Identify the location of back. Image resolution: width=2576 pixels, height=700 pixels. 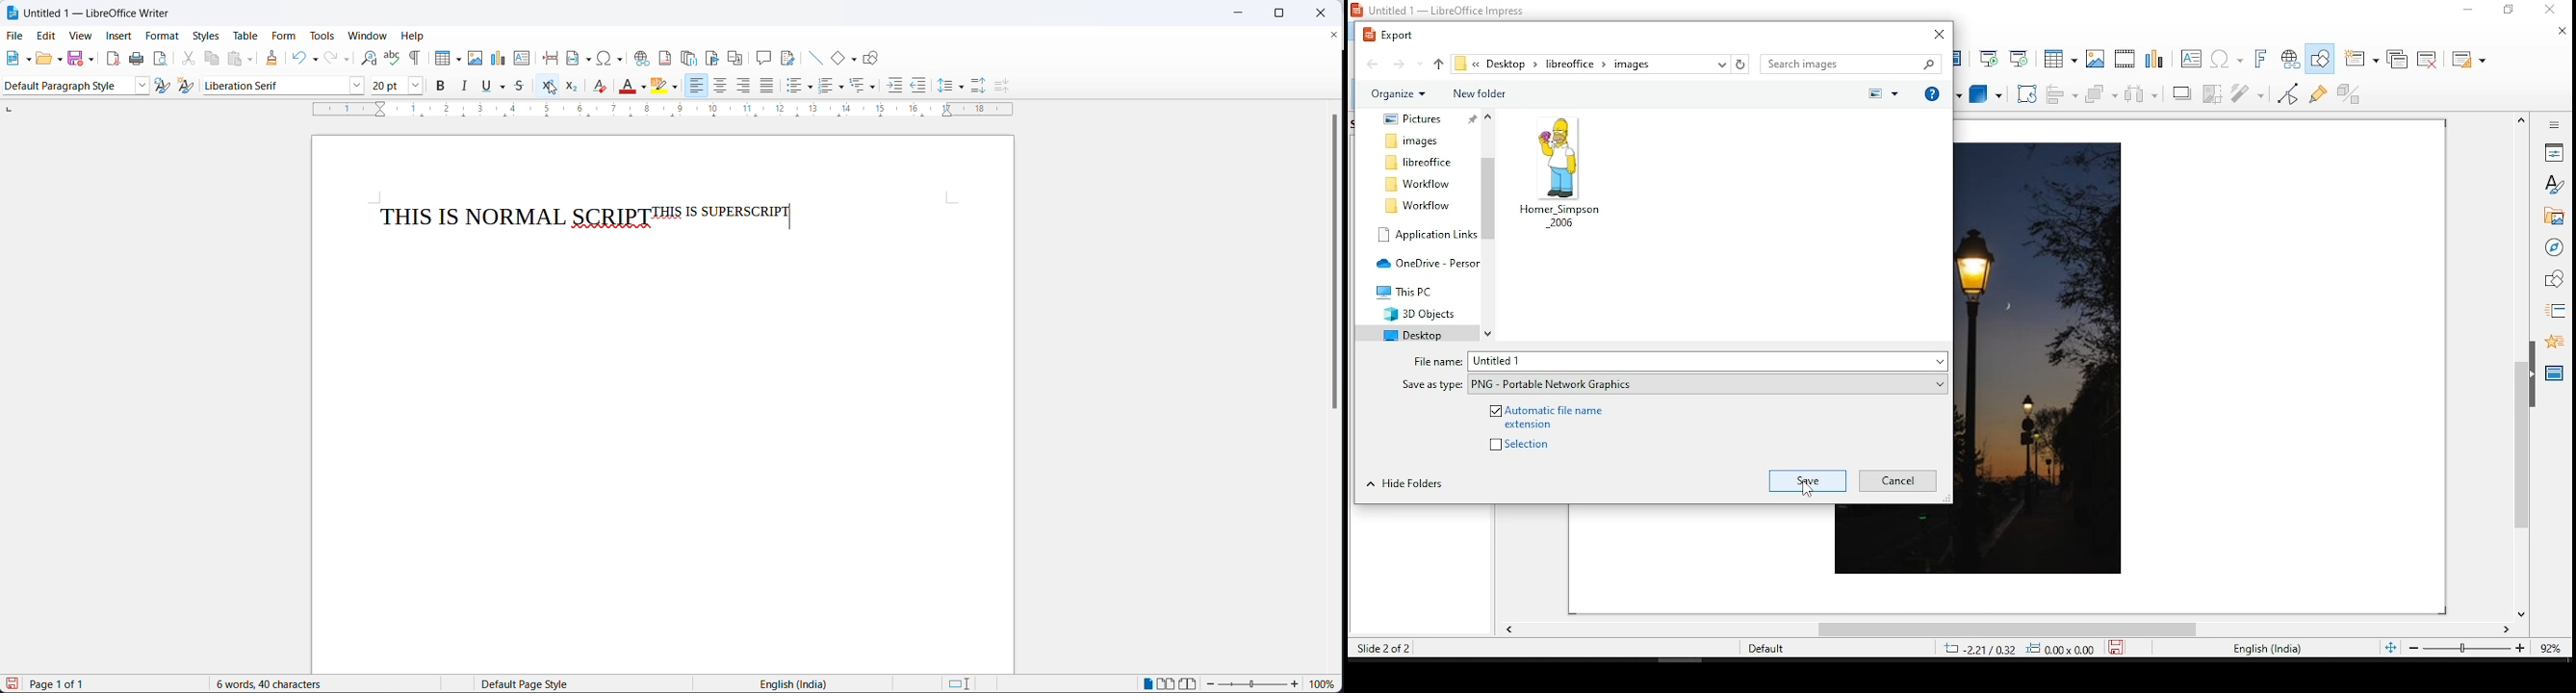
(1374, 64).